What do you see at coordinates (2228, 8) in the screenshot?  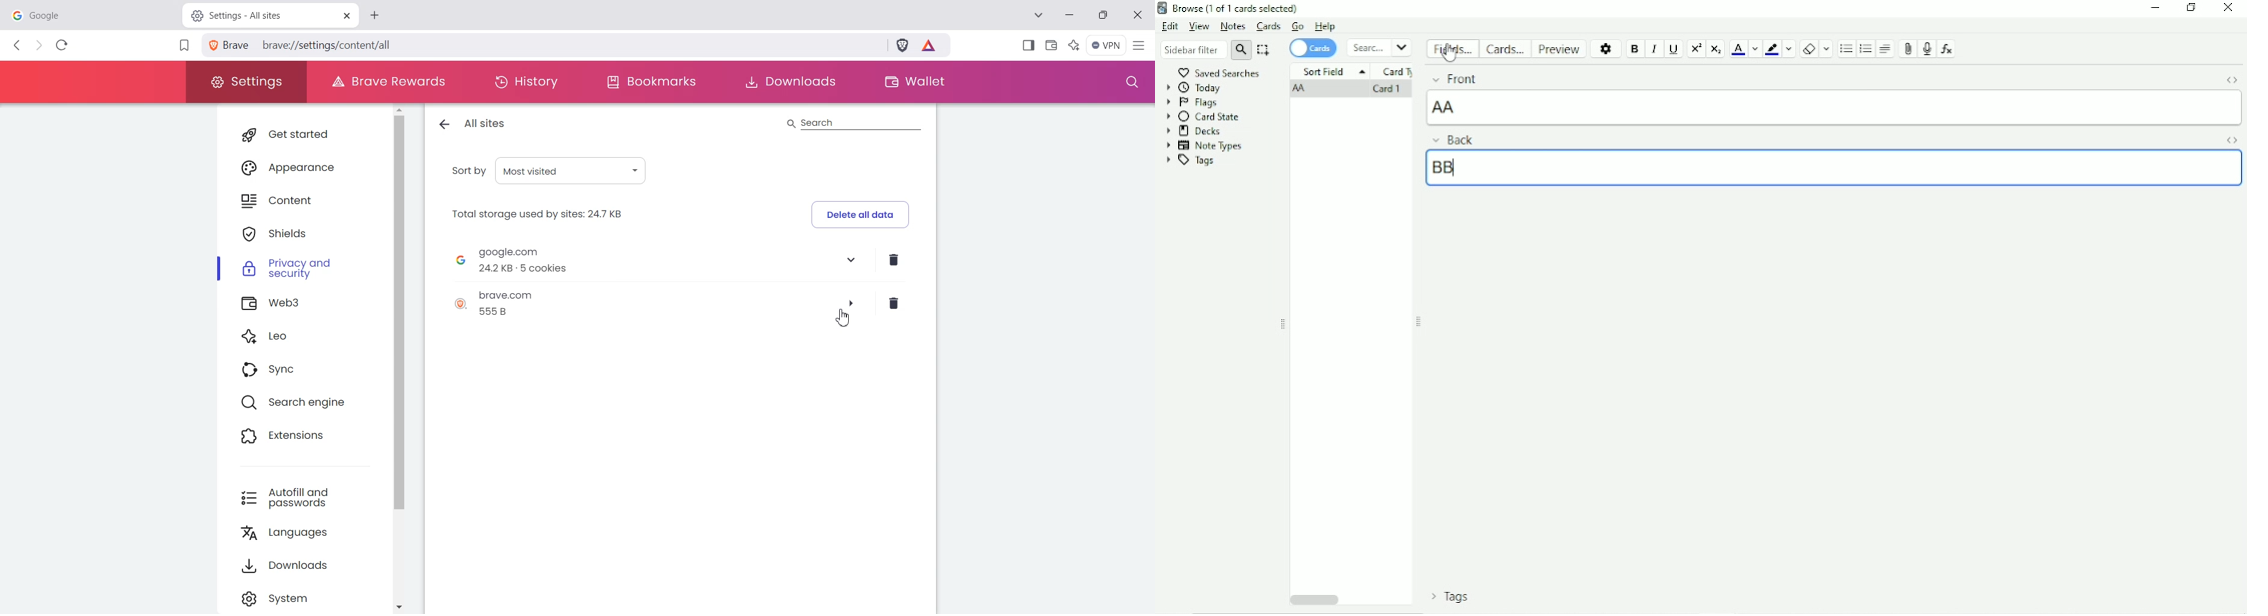 I see `Close` at bounding box center [2228, 8].